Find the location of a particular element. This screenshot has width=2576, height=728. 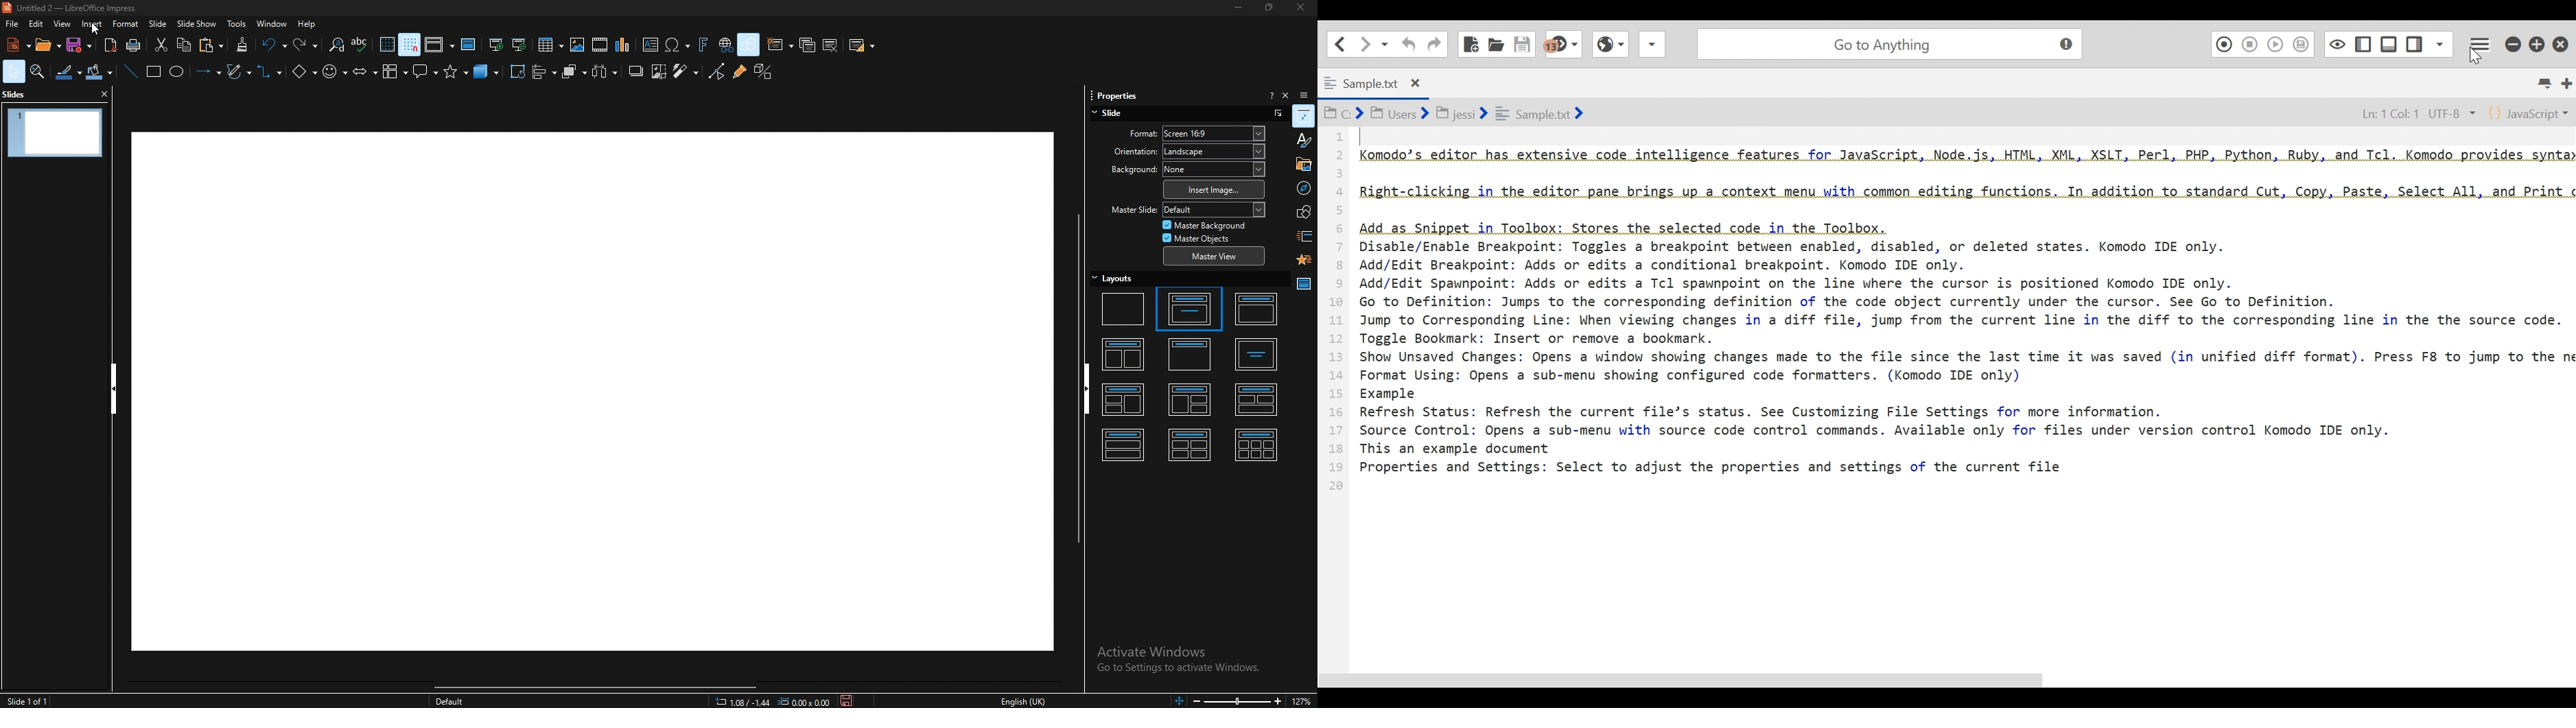

title content over content is located at coordinates (1124, 443).